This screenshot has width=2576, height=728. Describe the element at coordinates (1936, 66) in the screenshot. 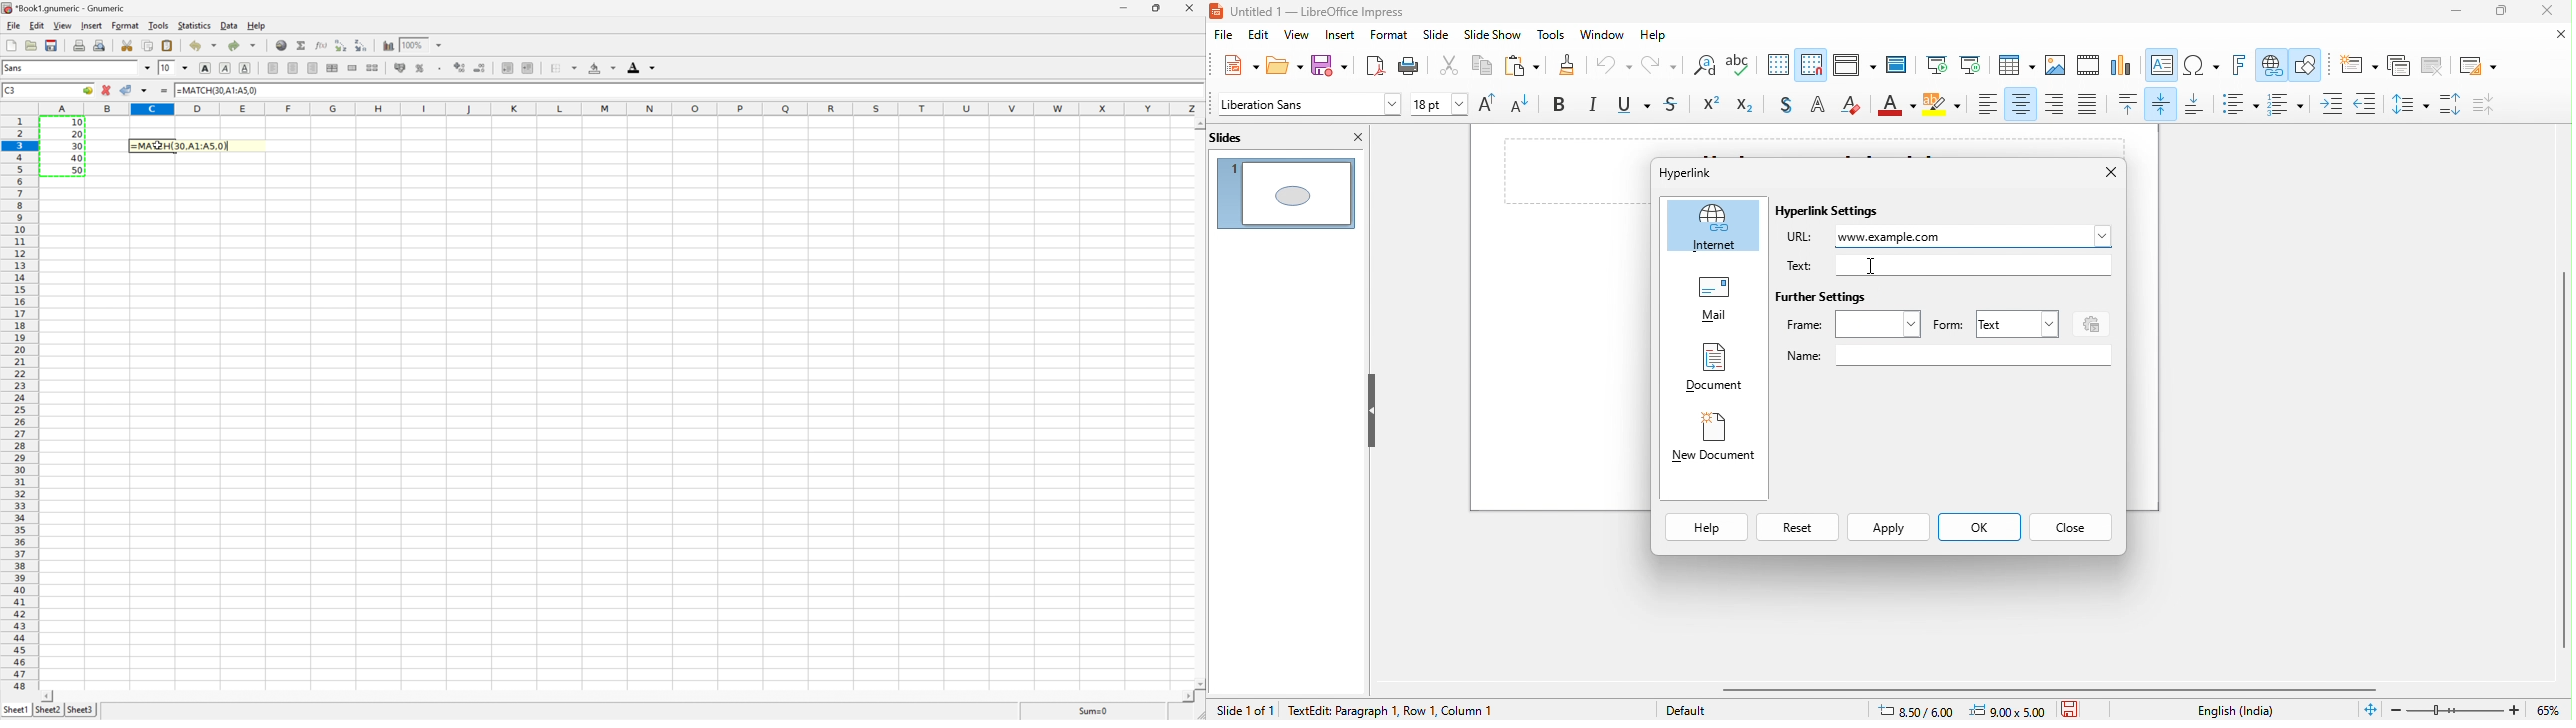

I see `start from first slide` at that location.